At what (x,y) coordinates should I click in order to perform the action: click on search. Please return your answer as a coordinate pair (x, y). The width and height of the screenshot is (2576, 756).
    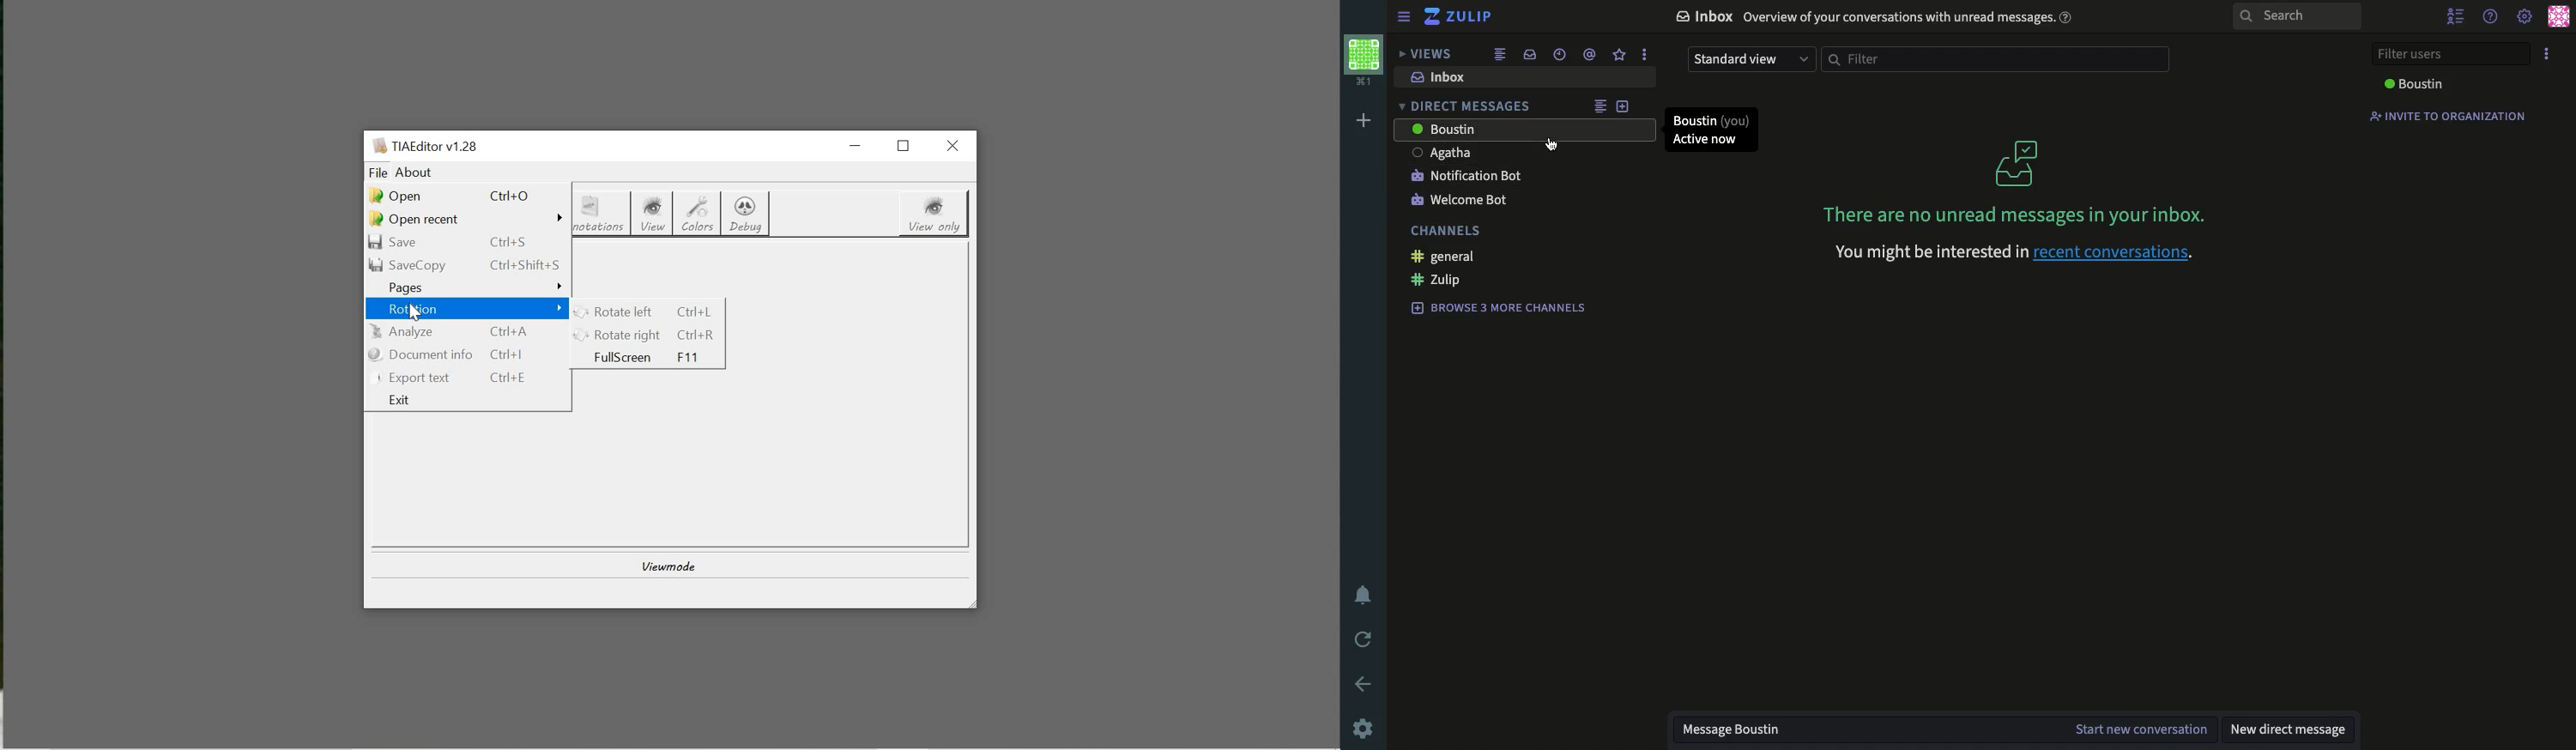
    Looking at the image, I should click on (2294, 17).